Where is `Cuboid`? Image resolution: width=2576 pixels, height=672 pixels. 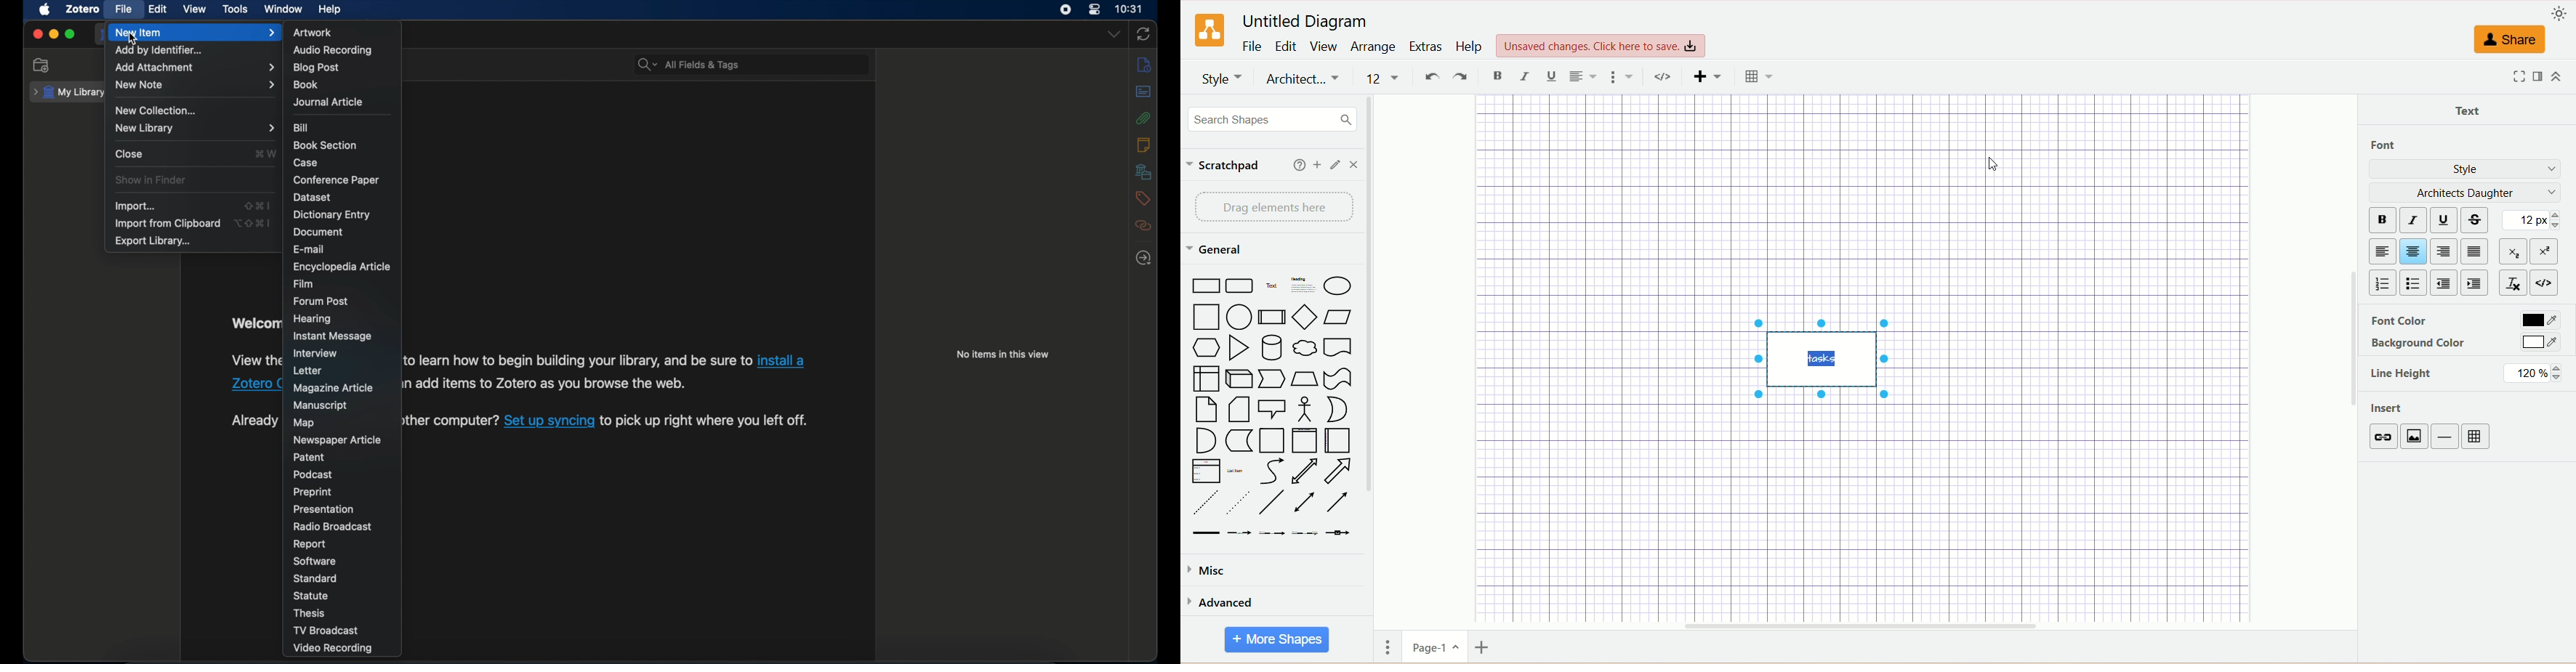 Cuboid is located at coordinates (1240, 379).